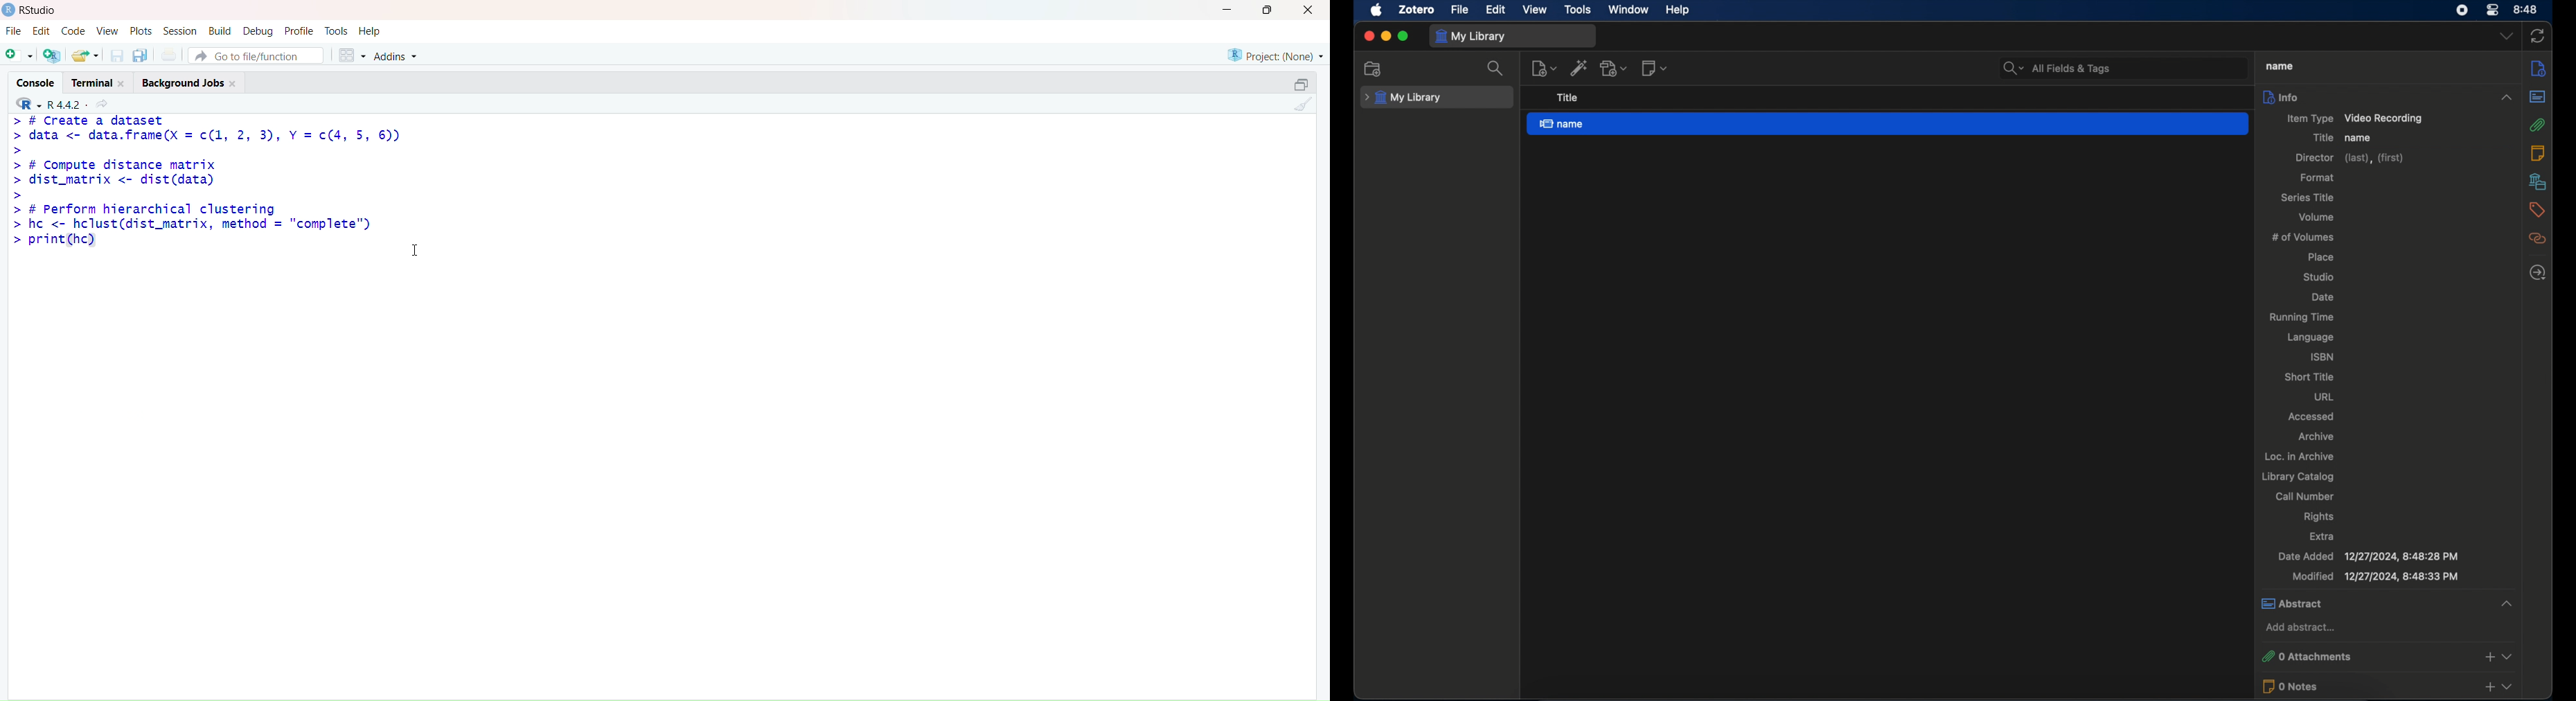 The width and height of the screenshot is (2576, 728). What do you see at coordinates (74, 32) in the screenshot?
I see `Code` at bounding box center [74, 32].